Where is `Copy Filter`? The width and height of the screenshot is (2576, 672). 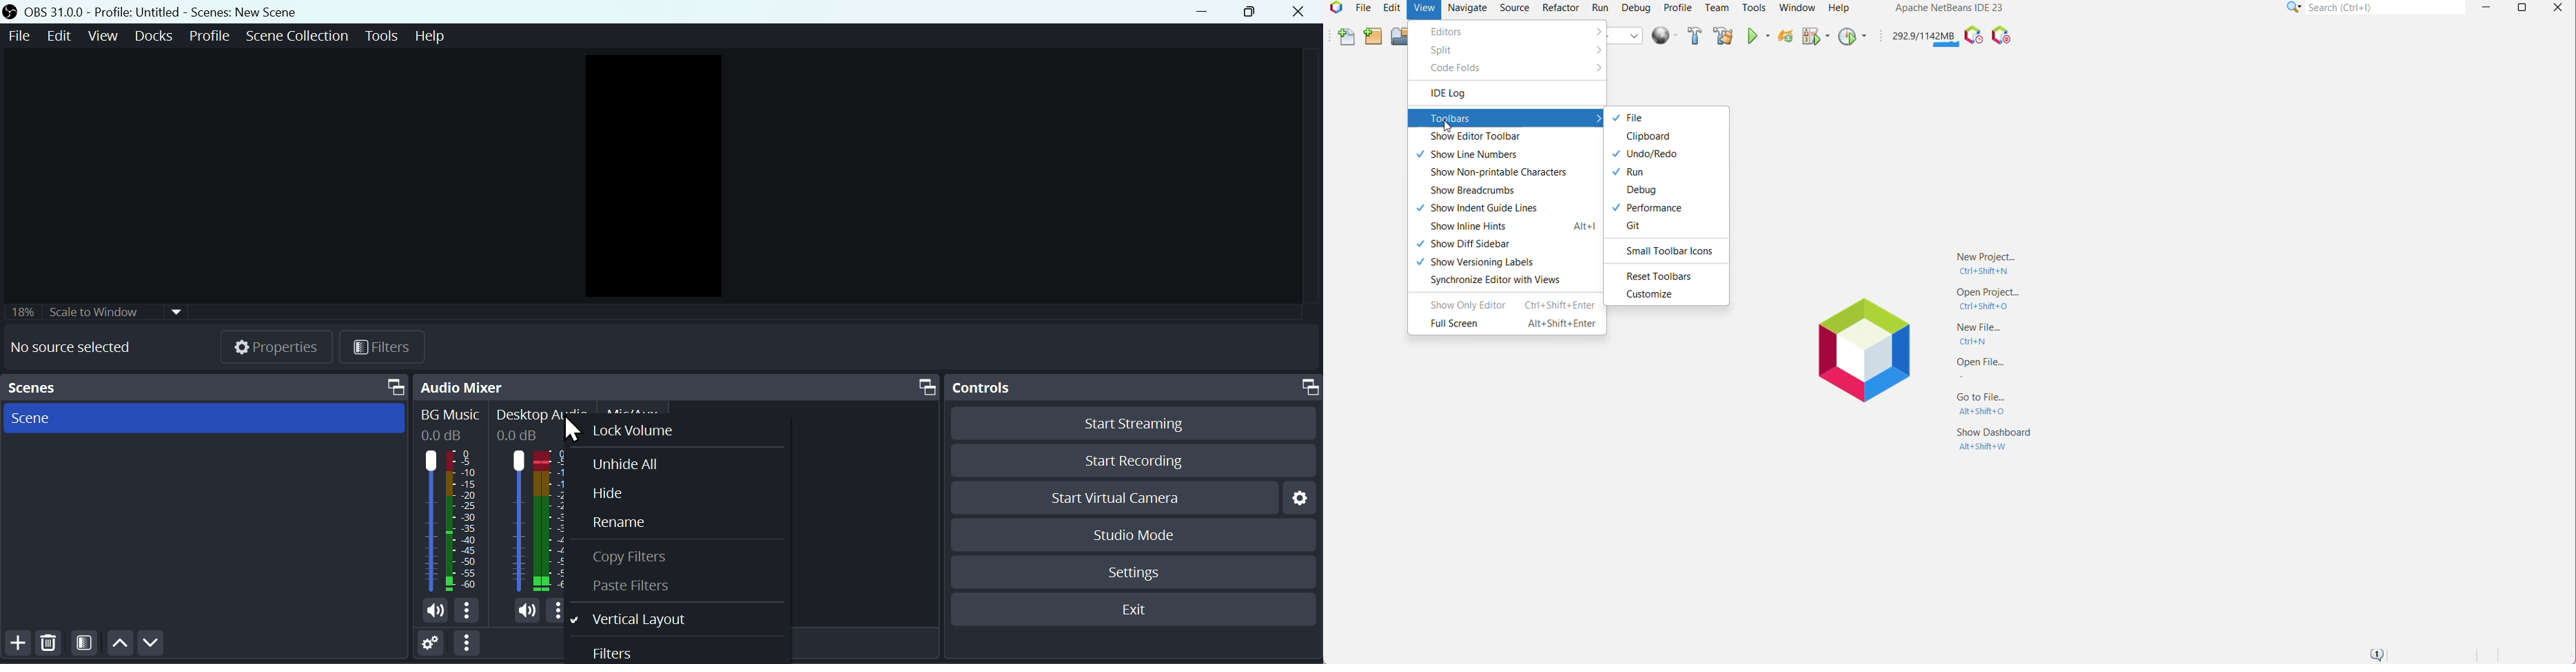 Copy Filter is located at coordinates (631, 559).